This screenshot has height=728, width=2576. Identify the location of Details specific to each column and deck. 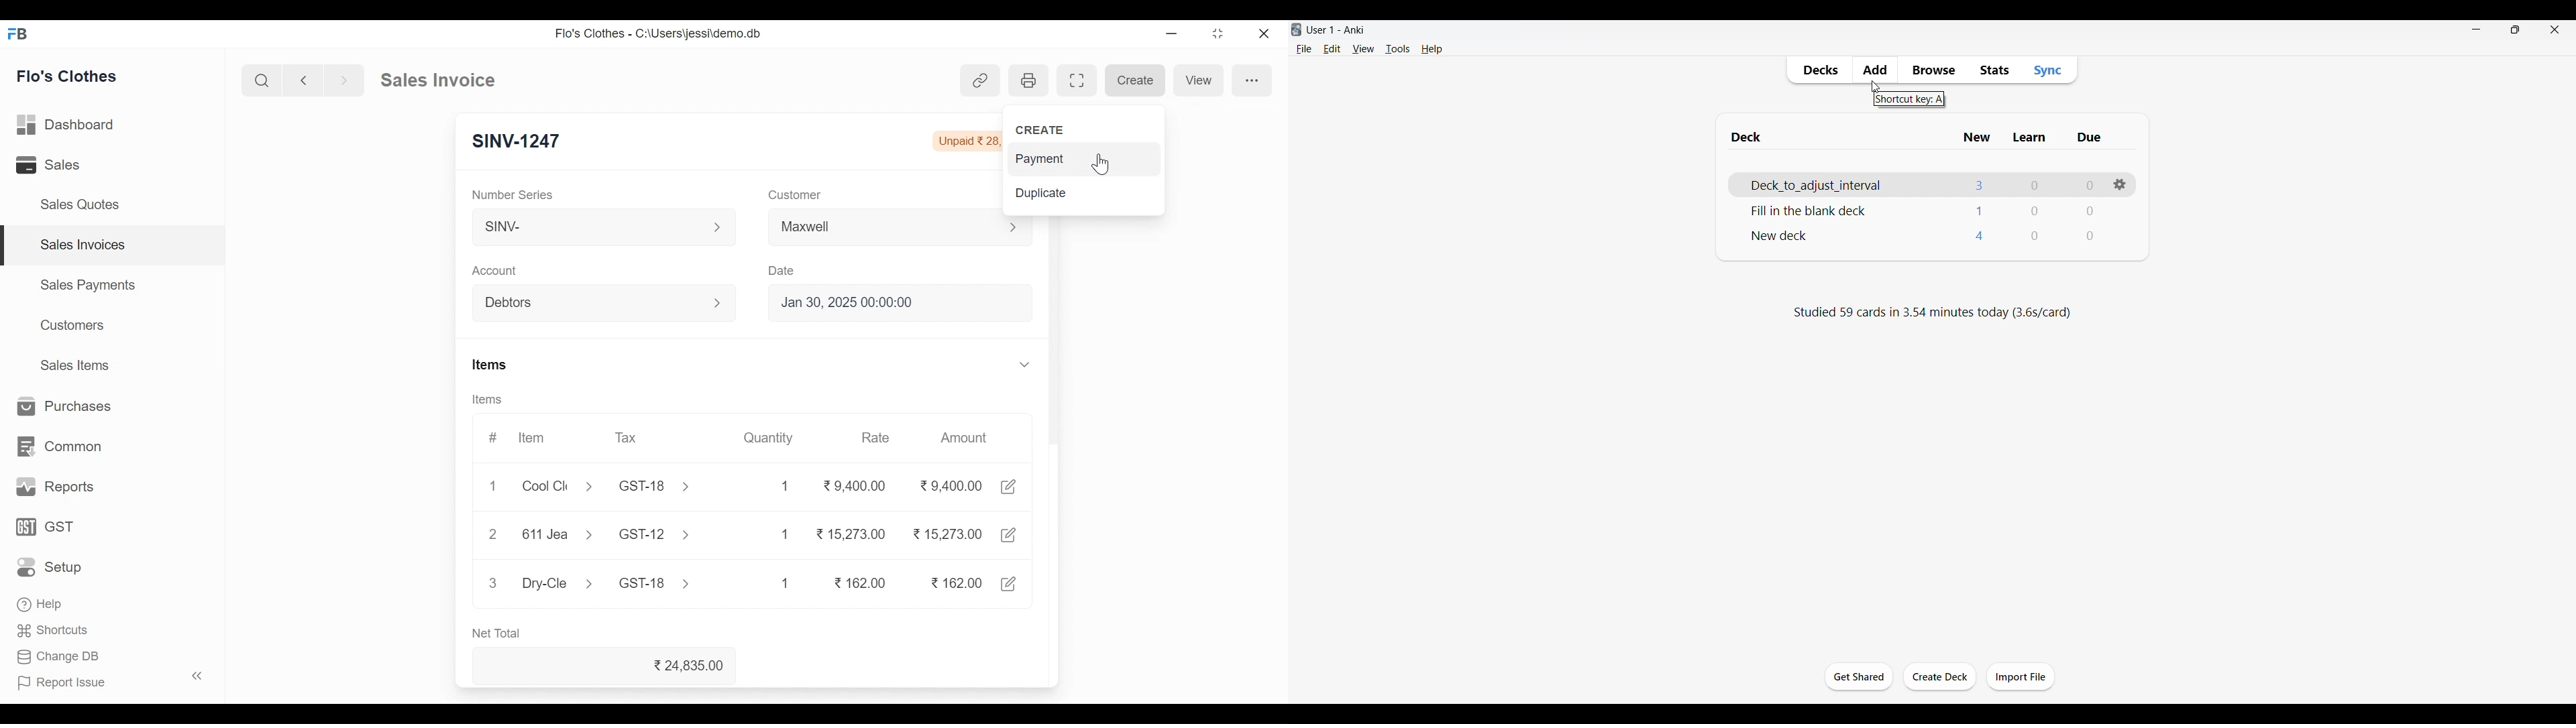
(2036, 209).